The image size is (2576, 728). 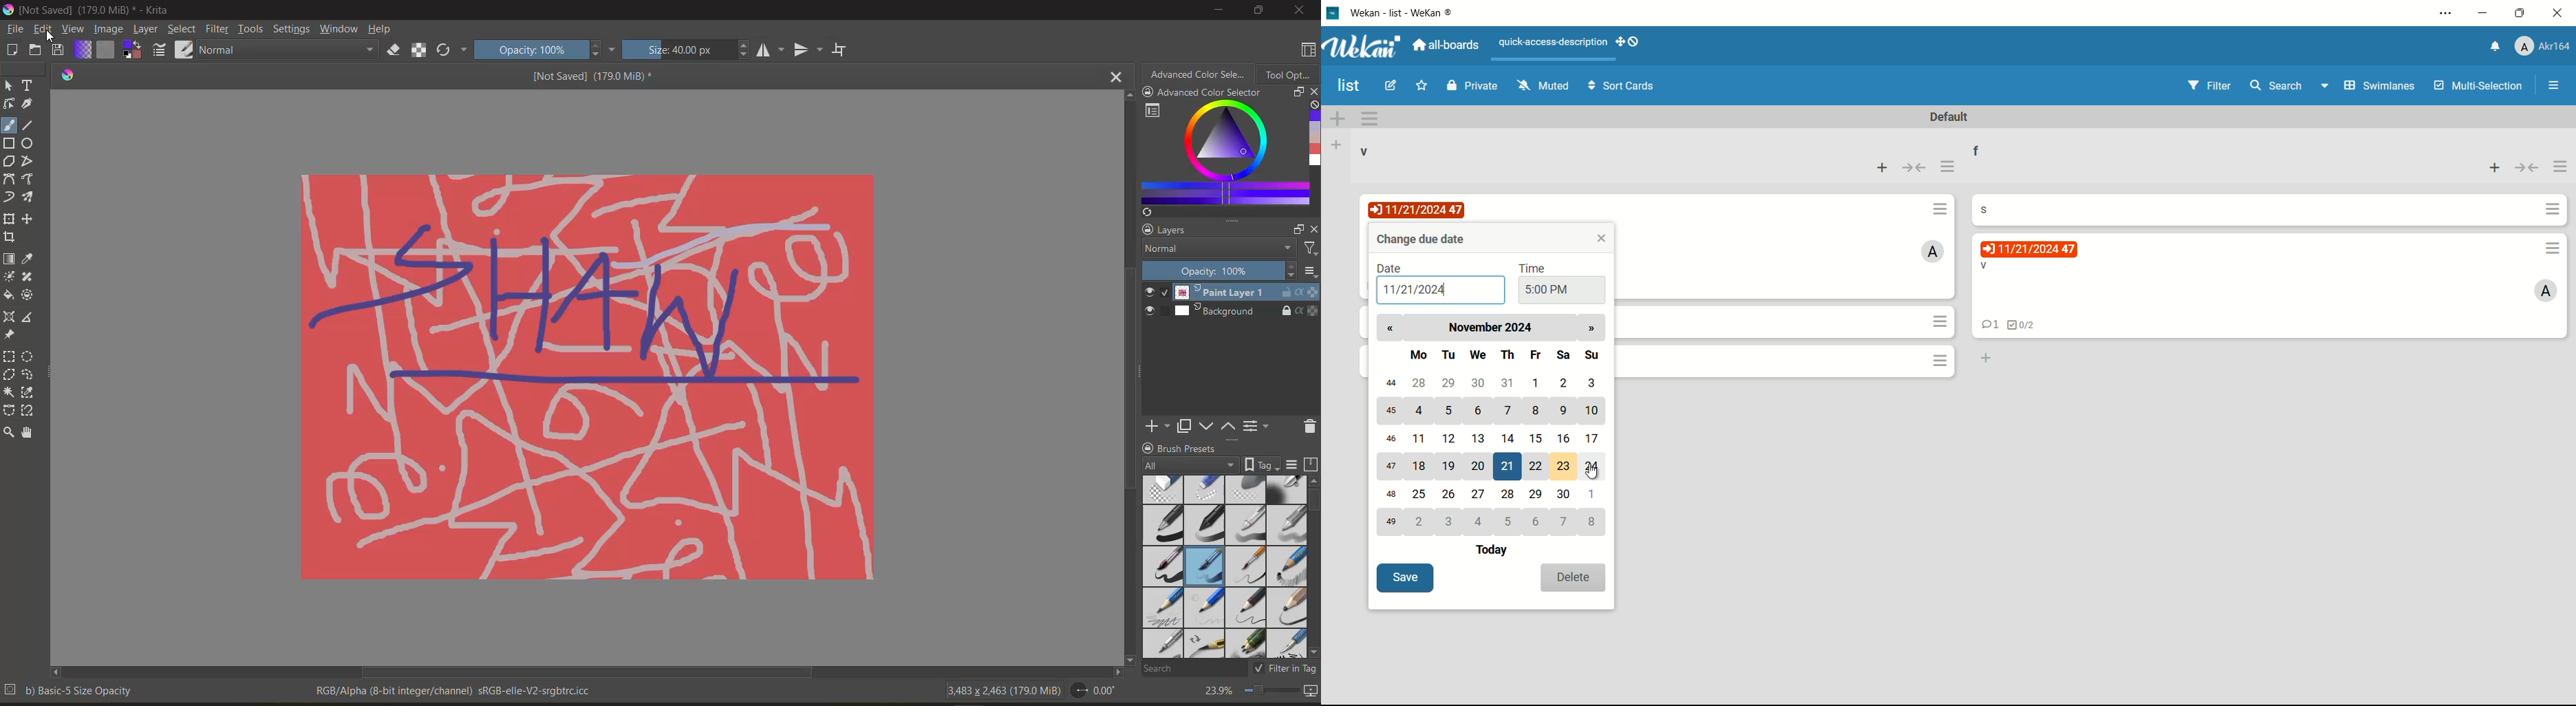 What do you see at coordinates (10, 411) in the screenshot?
I see `Bezier curve selection tool` at bounding box center [10, 411].